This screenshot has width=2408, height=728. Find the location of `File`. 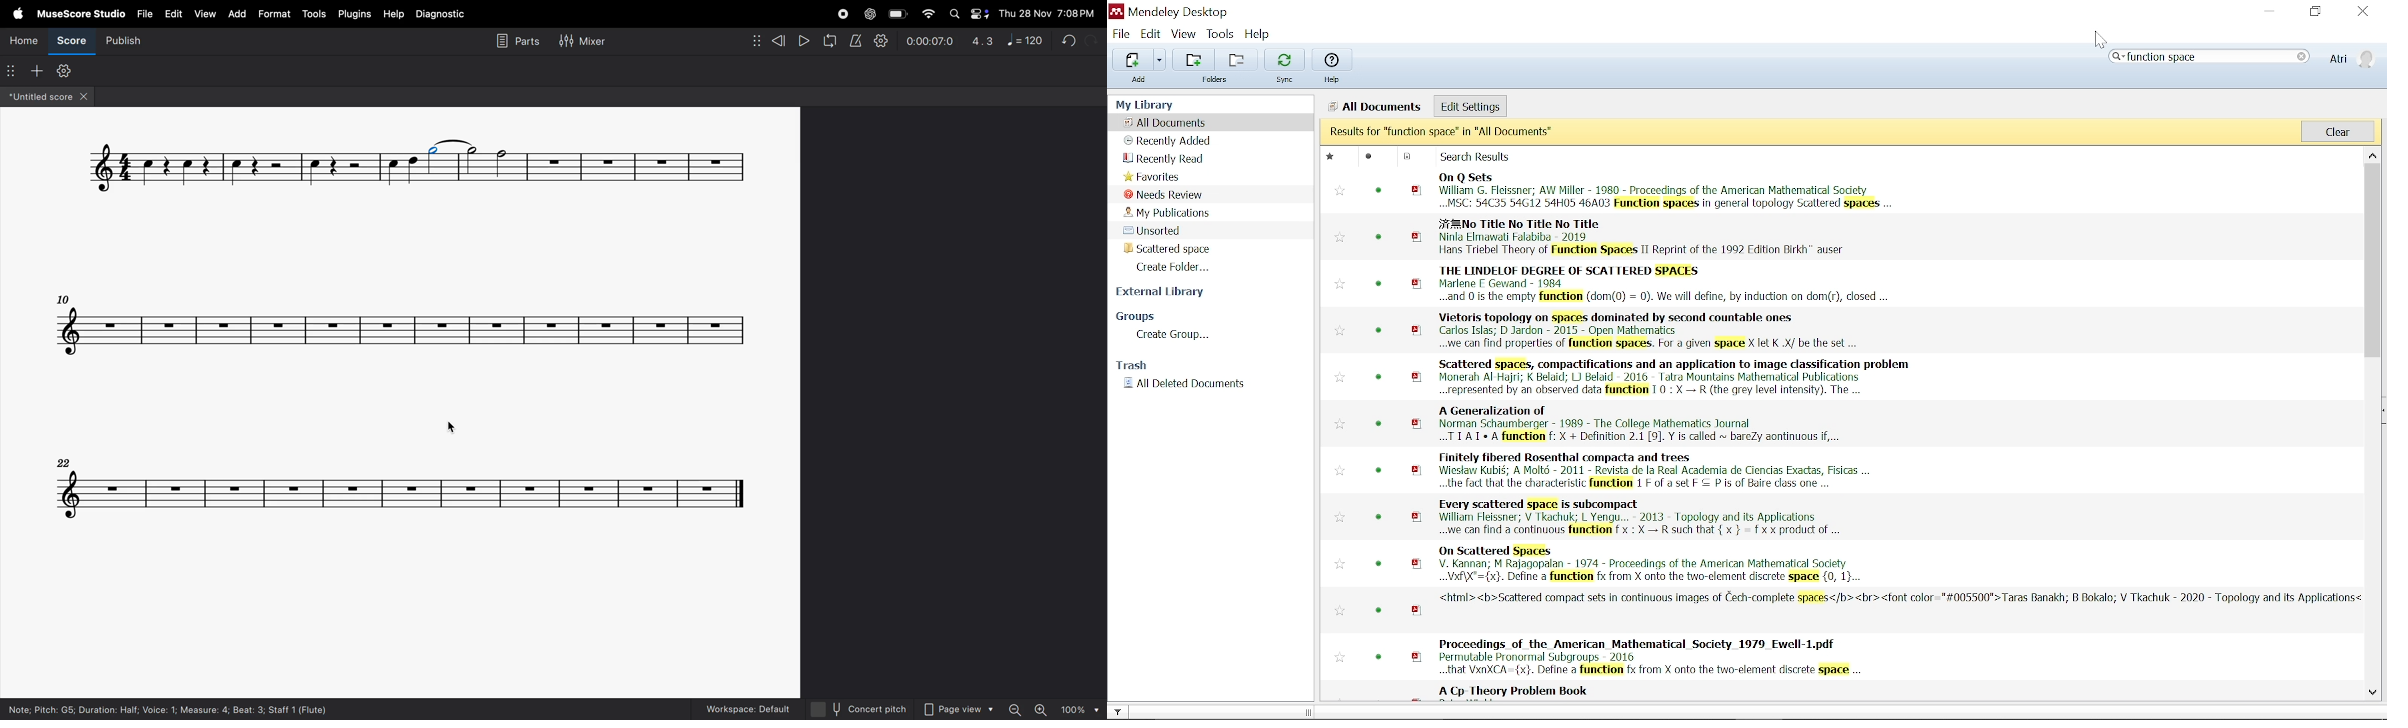

File is located at coordinates (1122, 33).